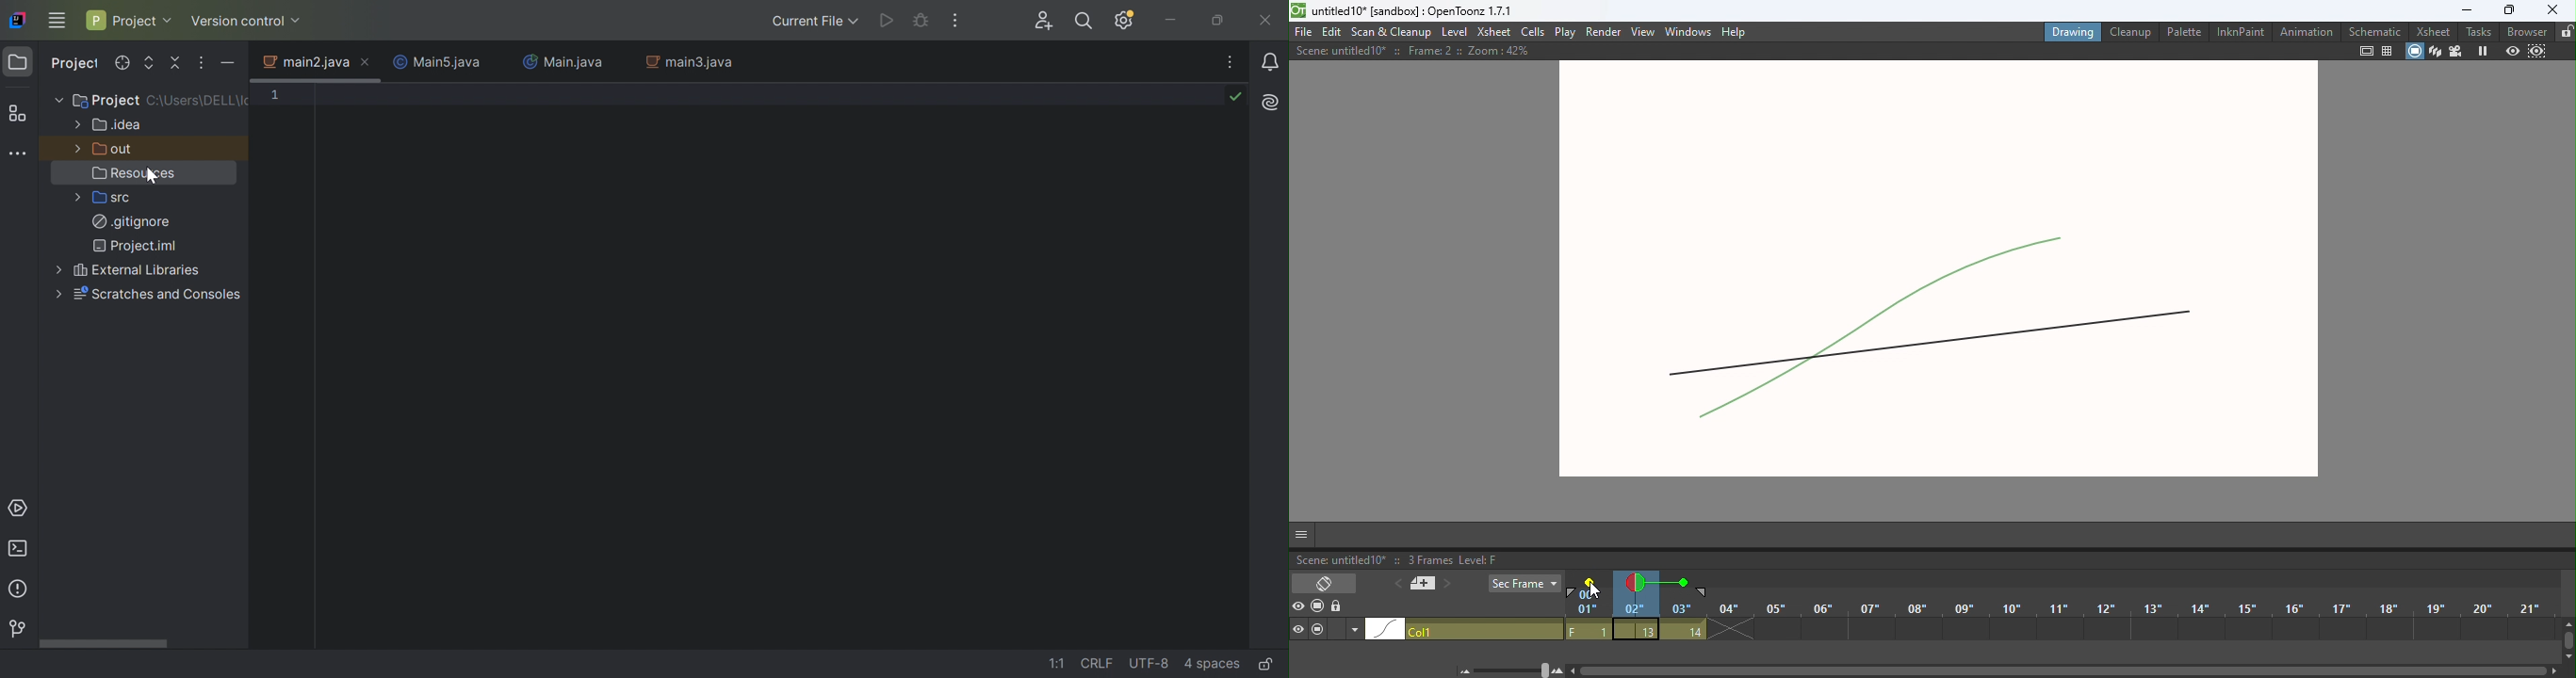 The height and width of the screenshot is (700, 2576). I want to click on New memo, so click(1421, 584).